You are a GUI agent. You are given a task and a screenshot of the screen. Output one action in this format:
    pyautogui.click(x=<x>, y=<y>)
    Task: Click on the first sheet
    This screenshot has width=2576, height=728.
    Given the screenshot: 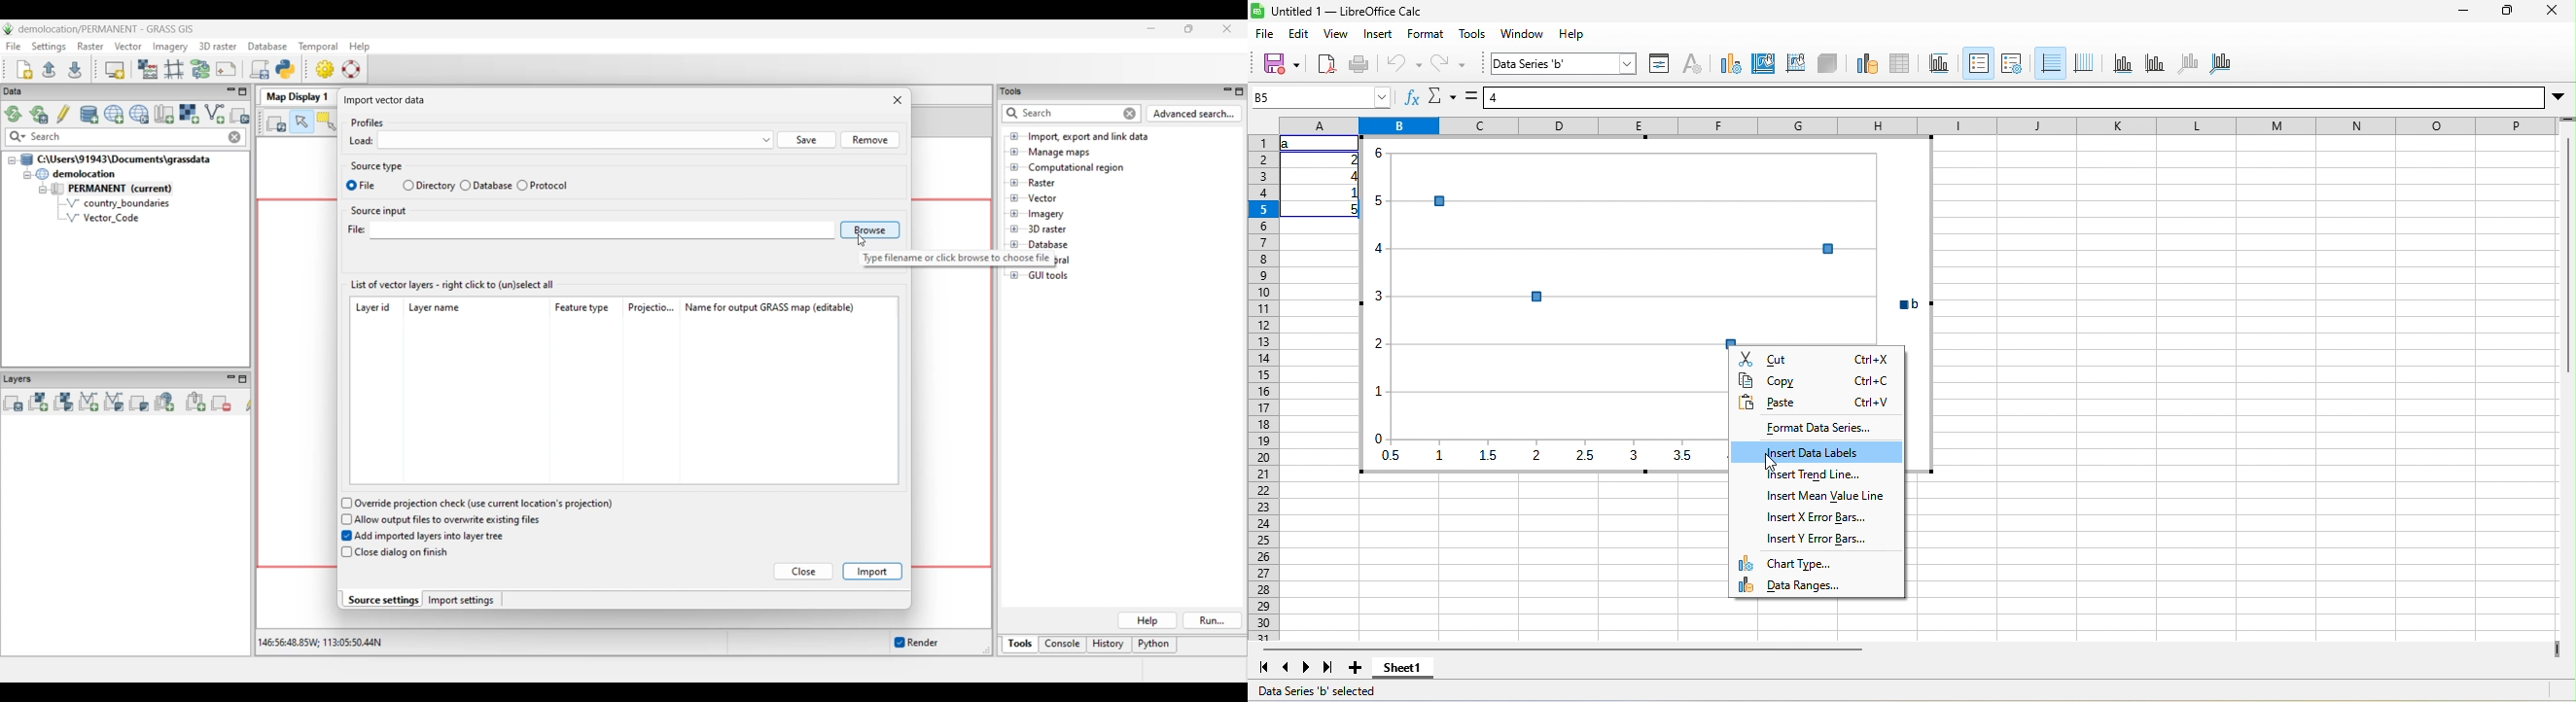 What is the action you would take?
    pyautogui.click(x=1263, y=667)
    